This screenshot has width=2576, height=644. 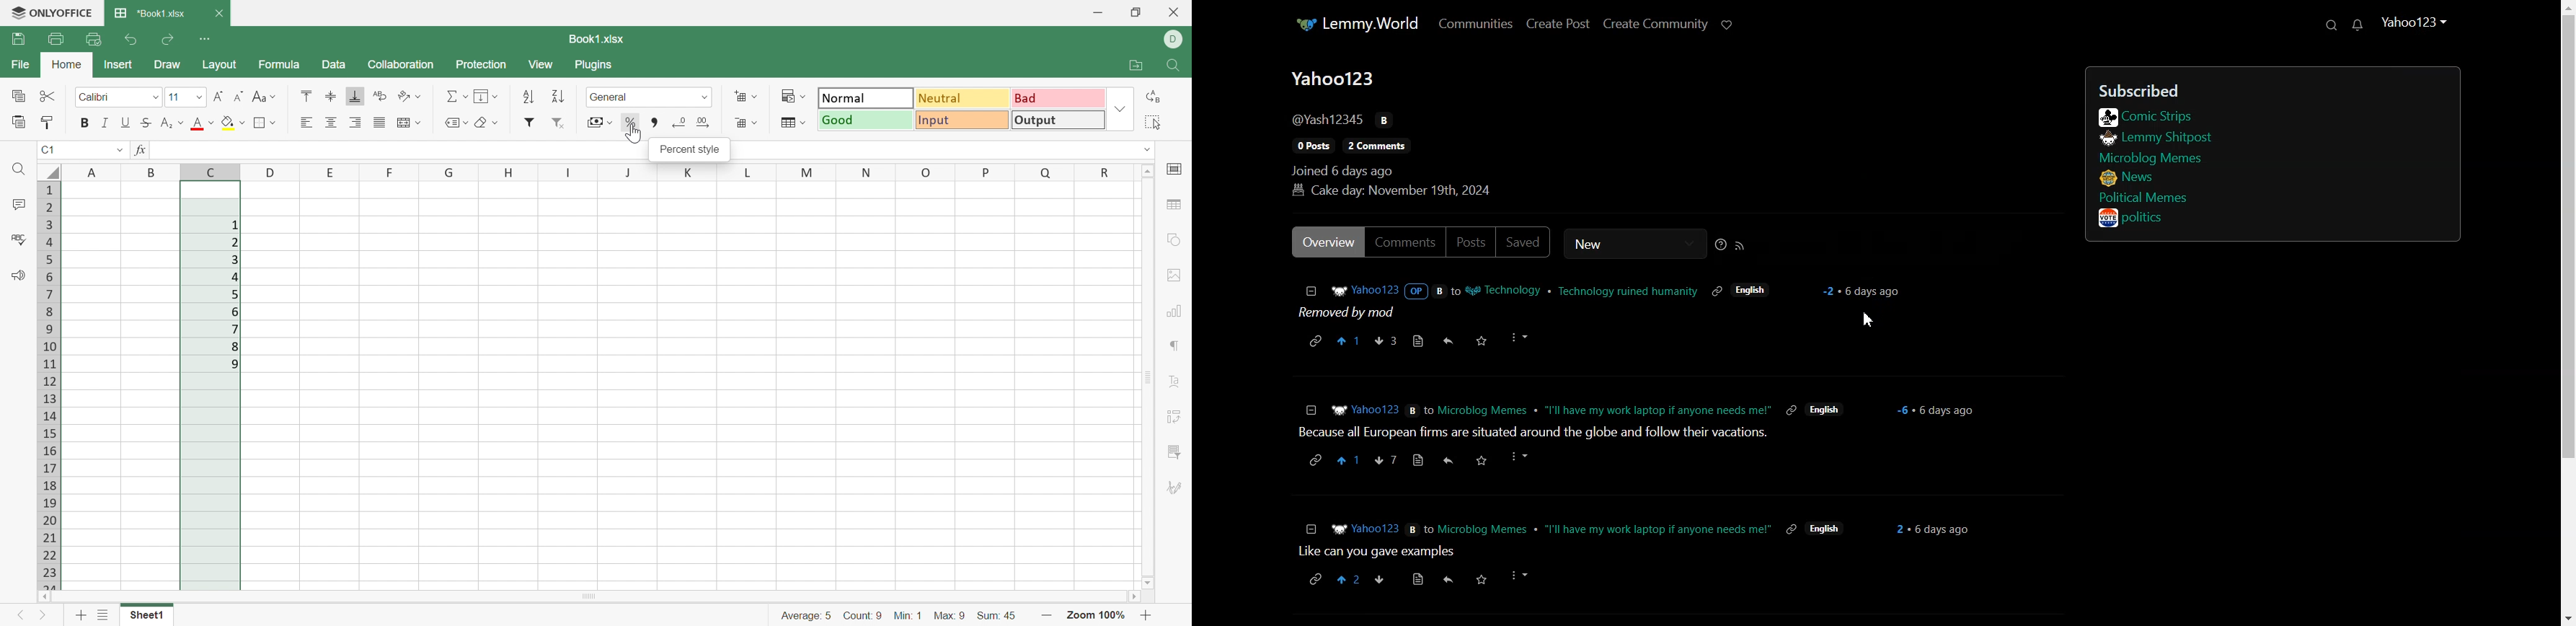 What do you see at coordinates (266, 98) in the screenshot?
I see `Change case` at bounding box center [266, 98].